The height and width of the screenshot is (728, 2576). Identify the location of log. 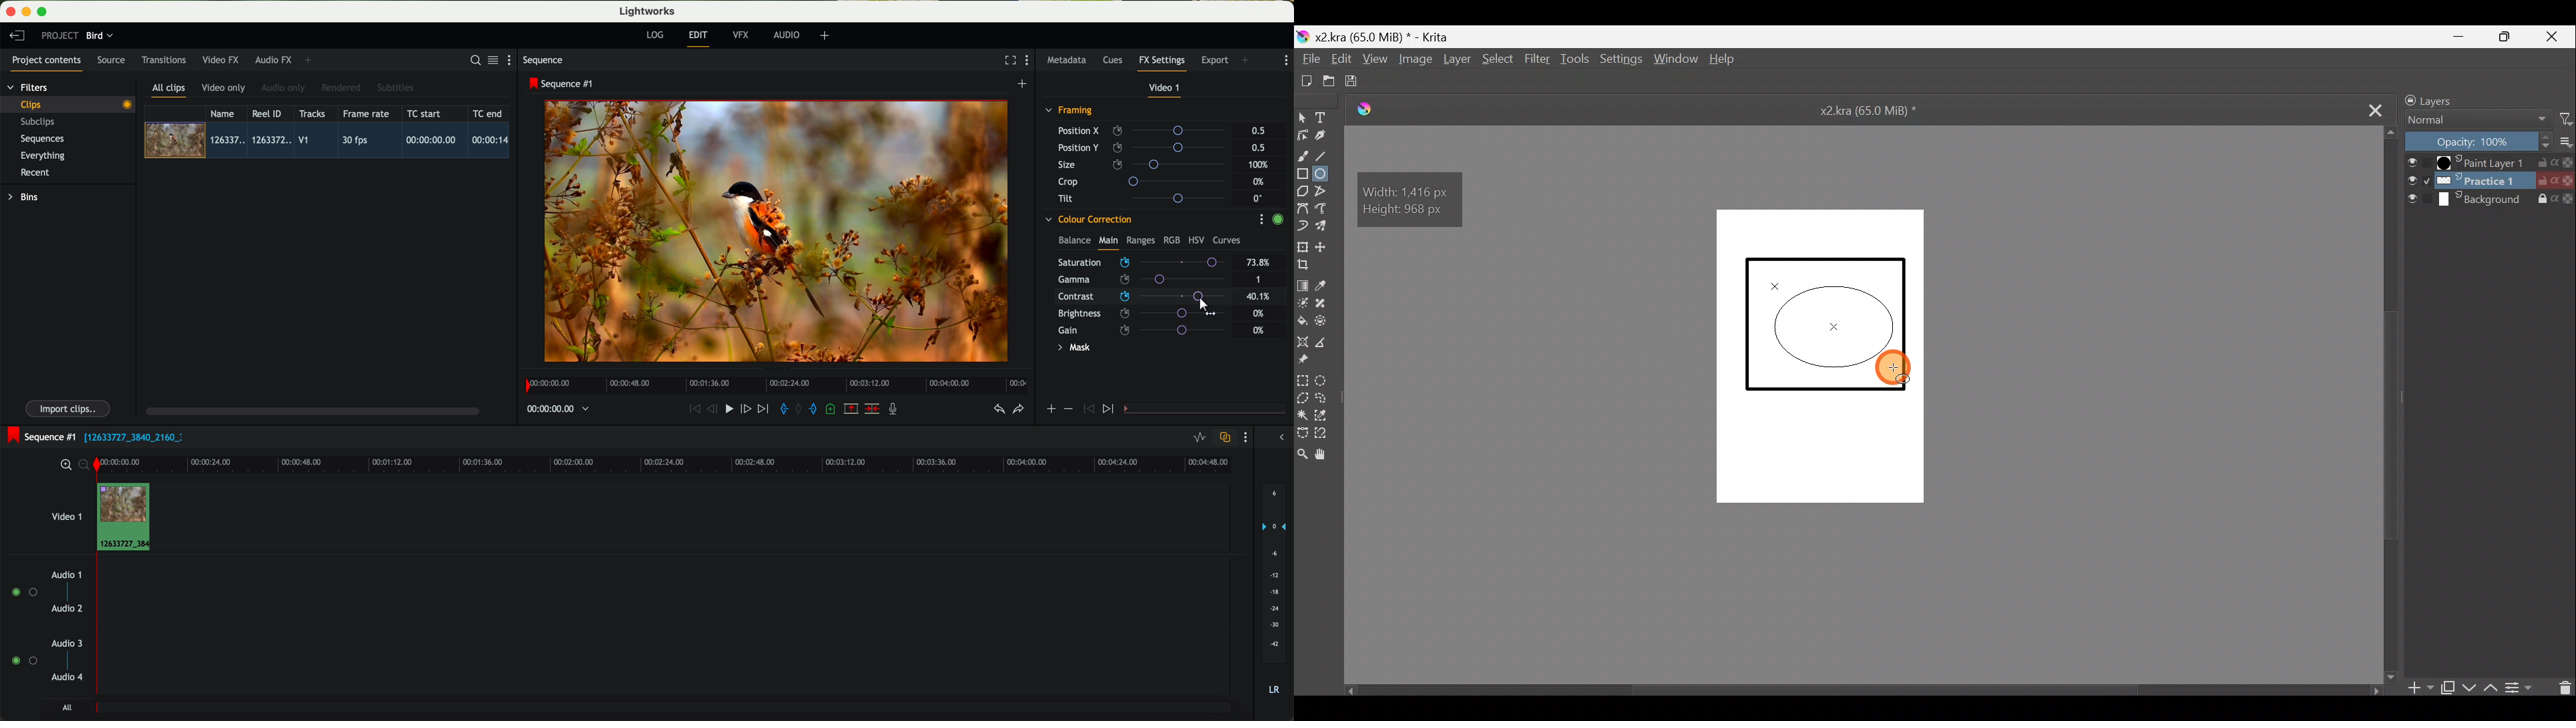
(655, 35).